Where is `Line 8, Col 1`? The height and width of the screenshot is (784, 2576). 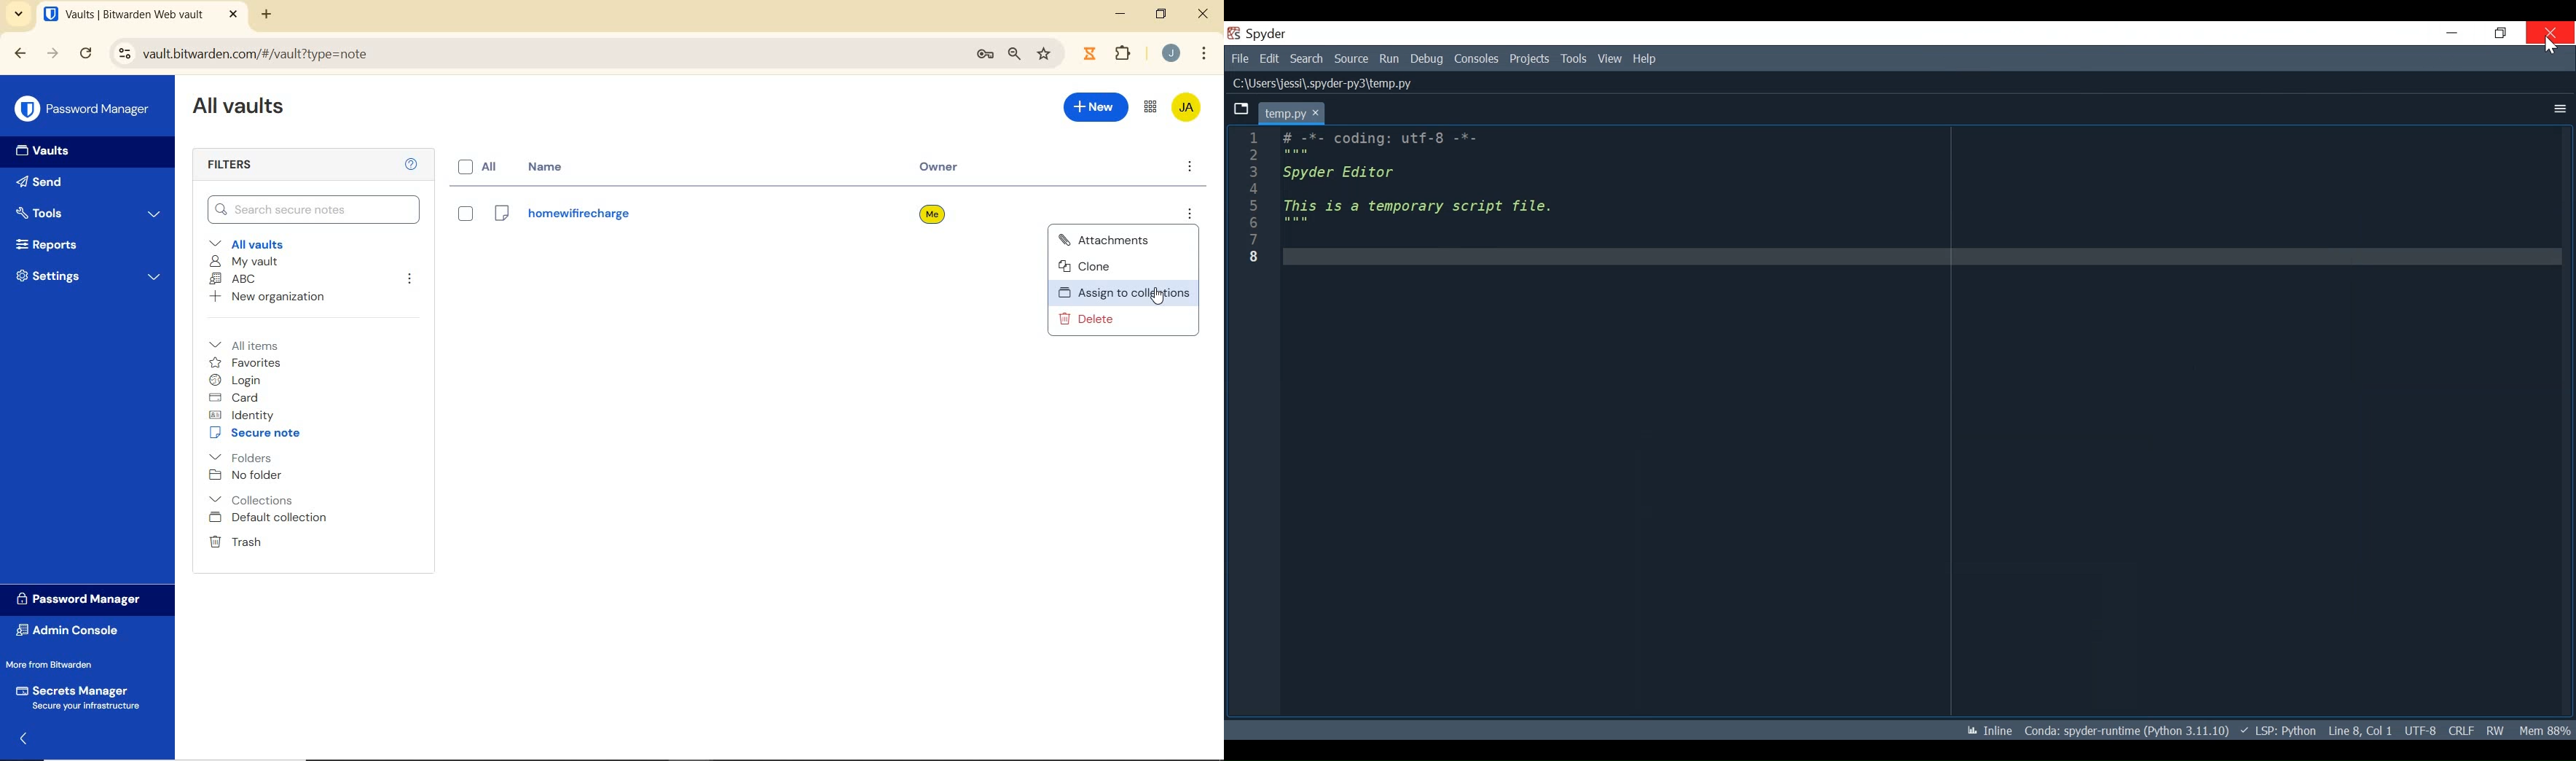 Line 8, Col 1 is located at coordinates (2359, 731).